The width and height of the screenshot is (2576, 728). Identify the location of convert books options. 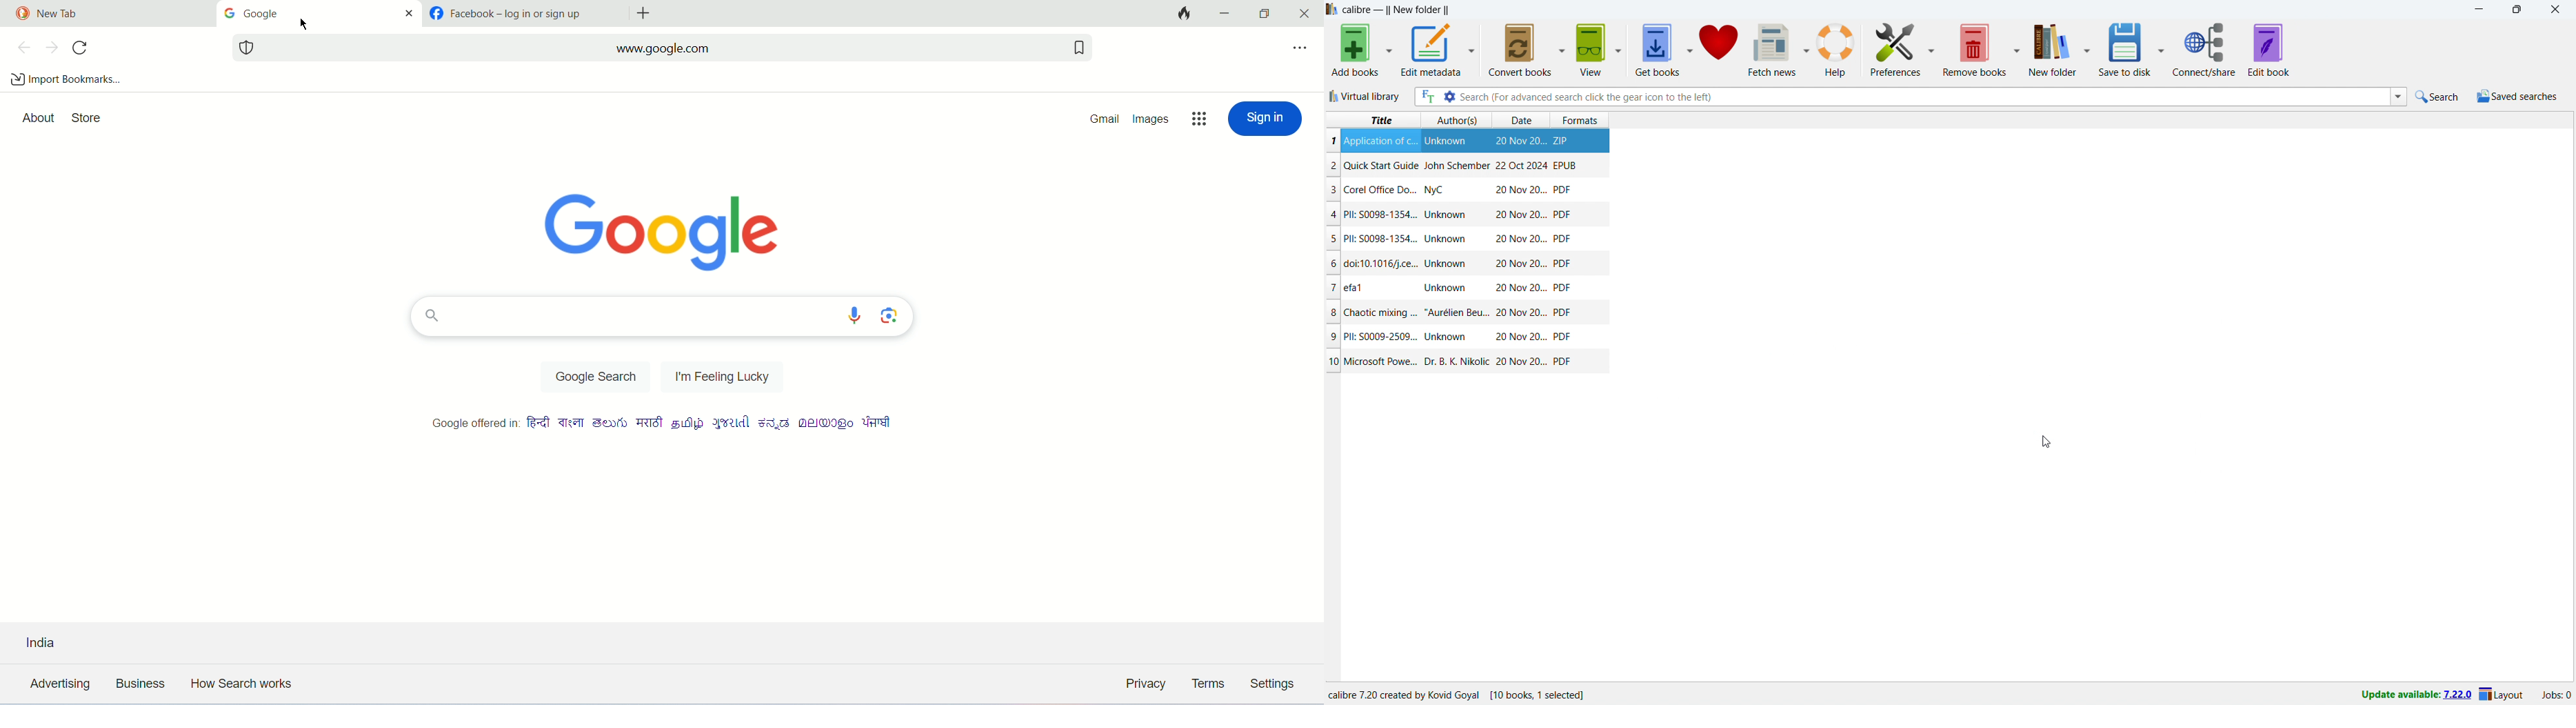
(1563, 48).